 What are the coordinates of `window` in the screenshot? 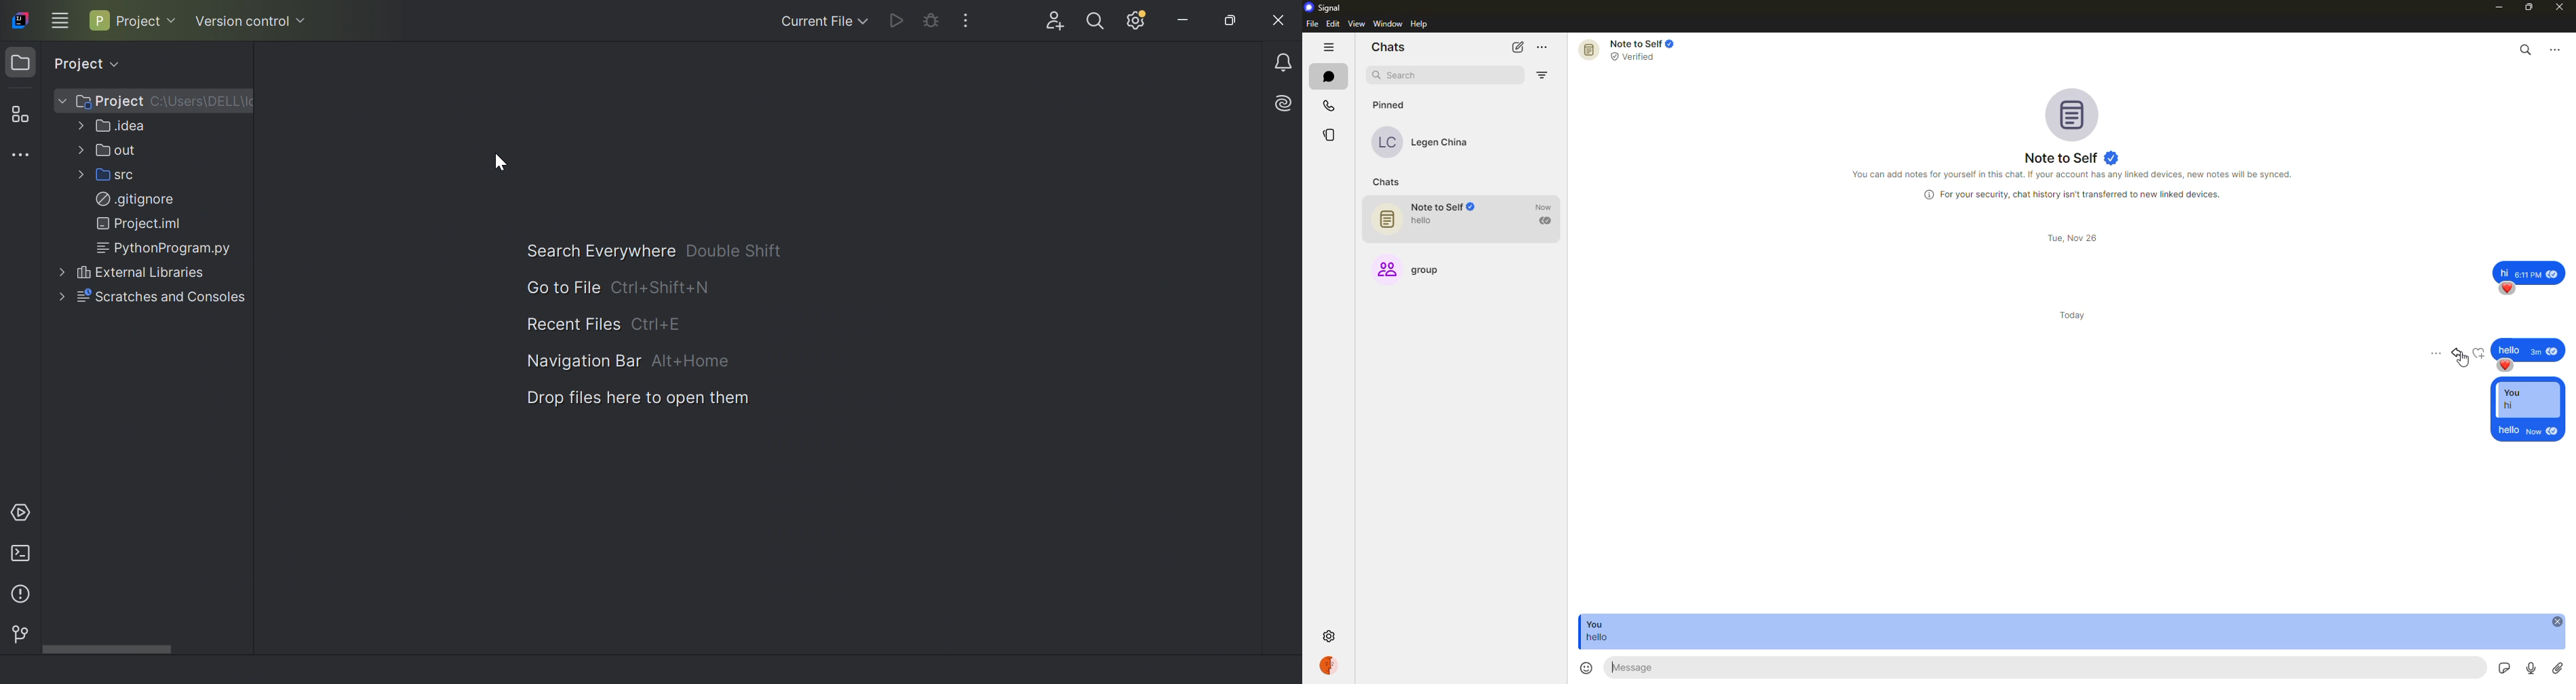 It's located at (1387, 24).